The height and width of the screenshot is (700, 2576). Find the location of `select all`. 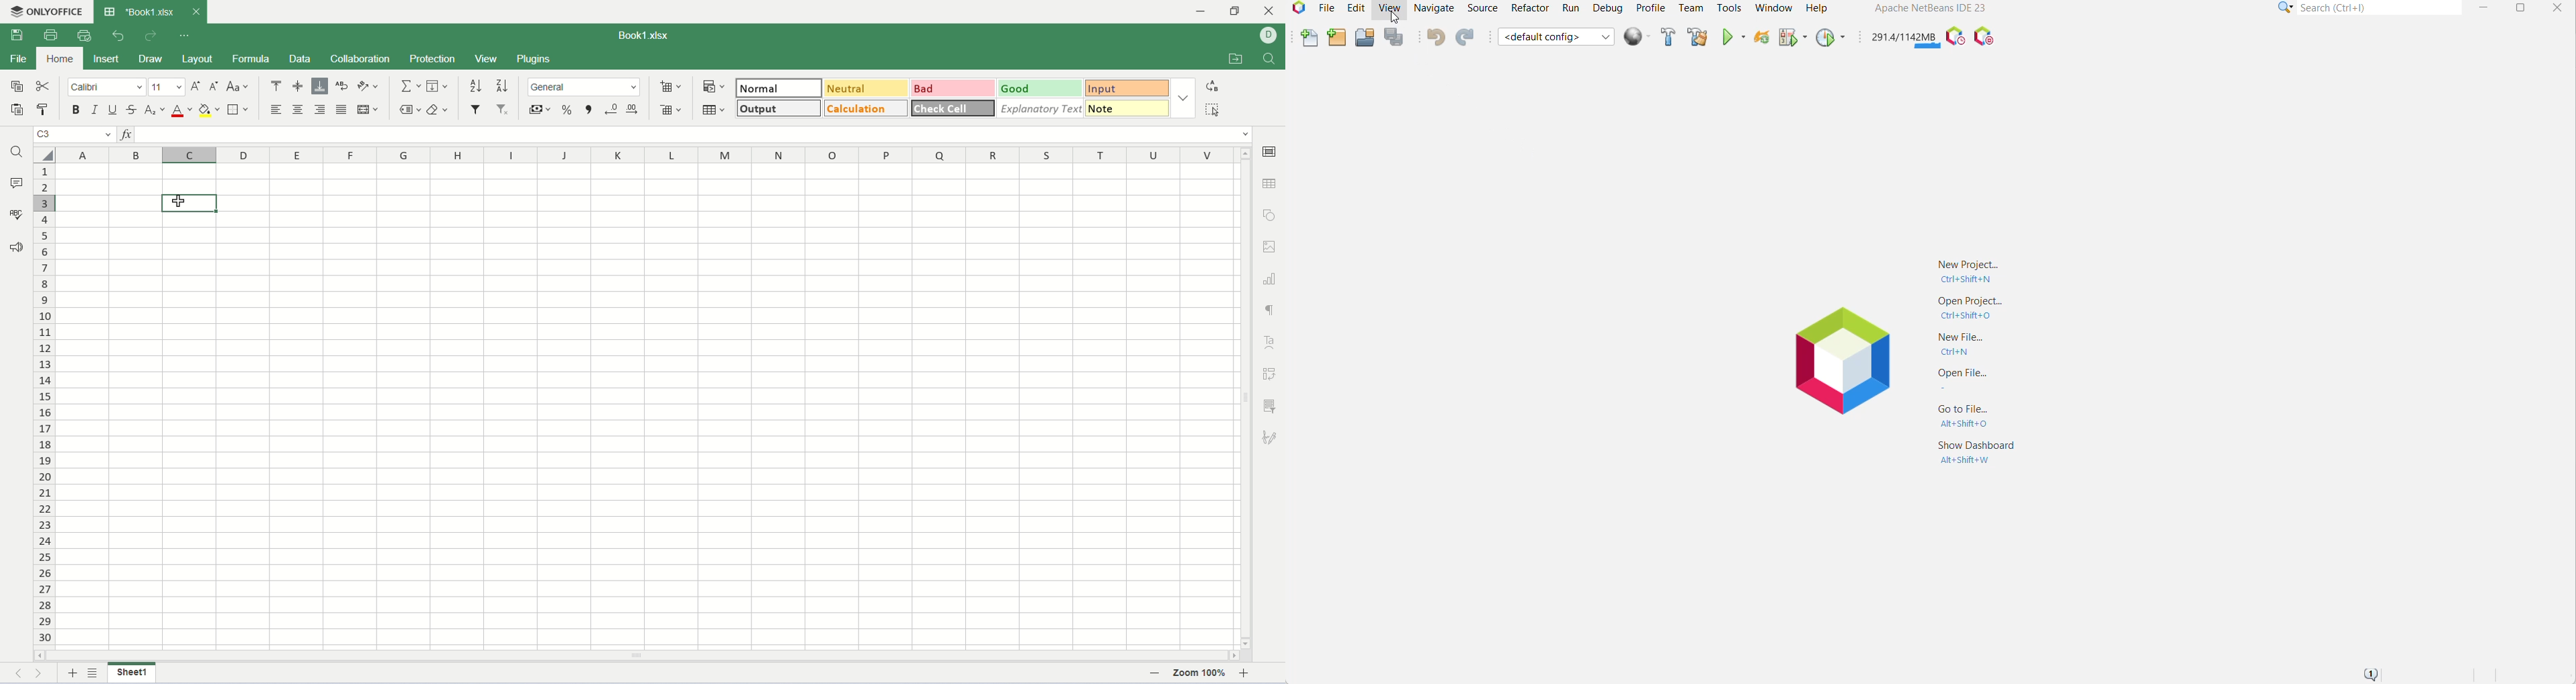

select all is located at coordinates (1215, 108).